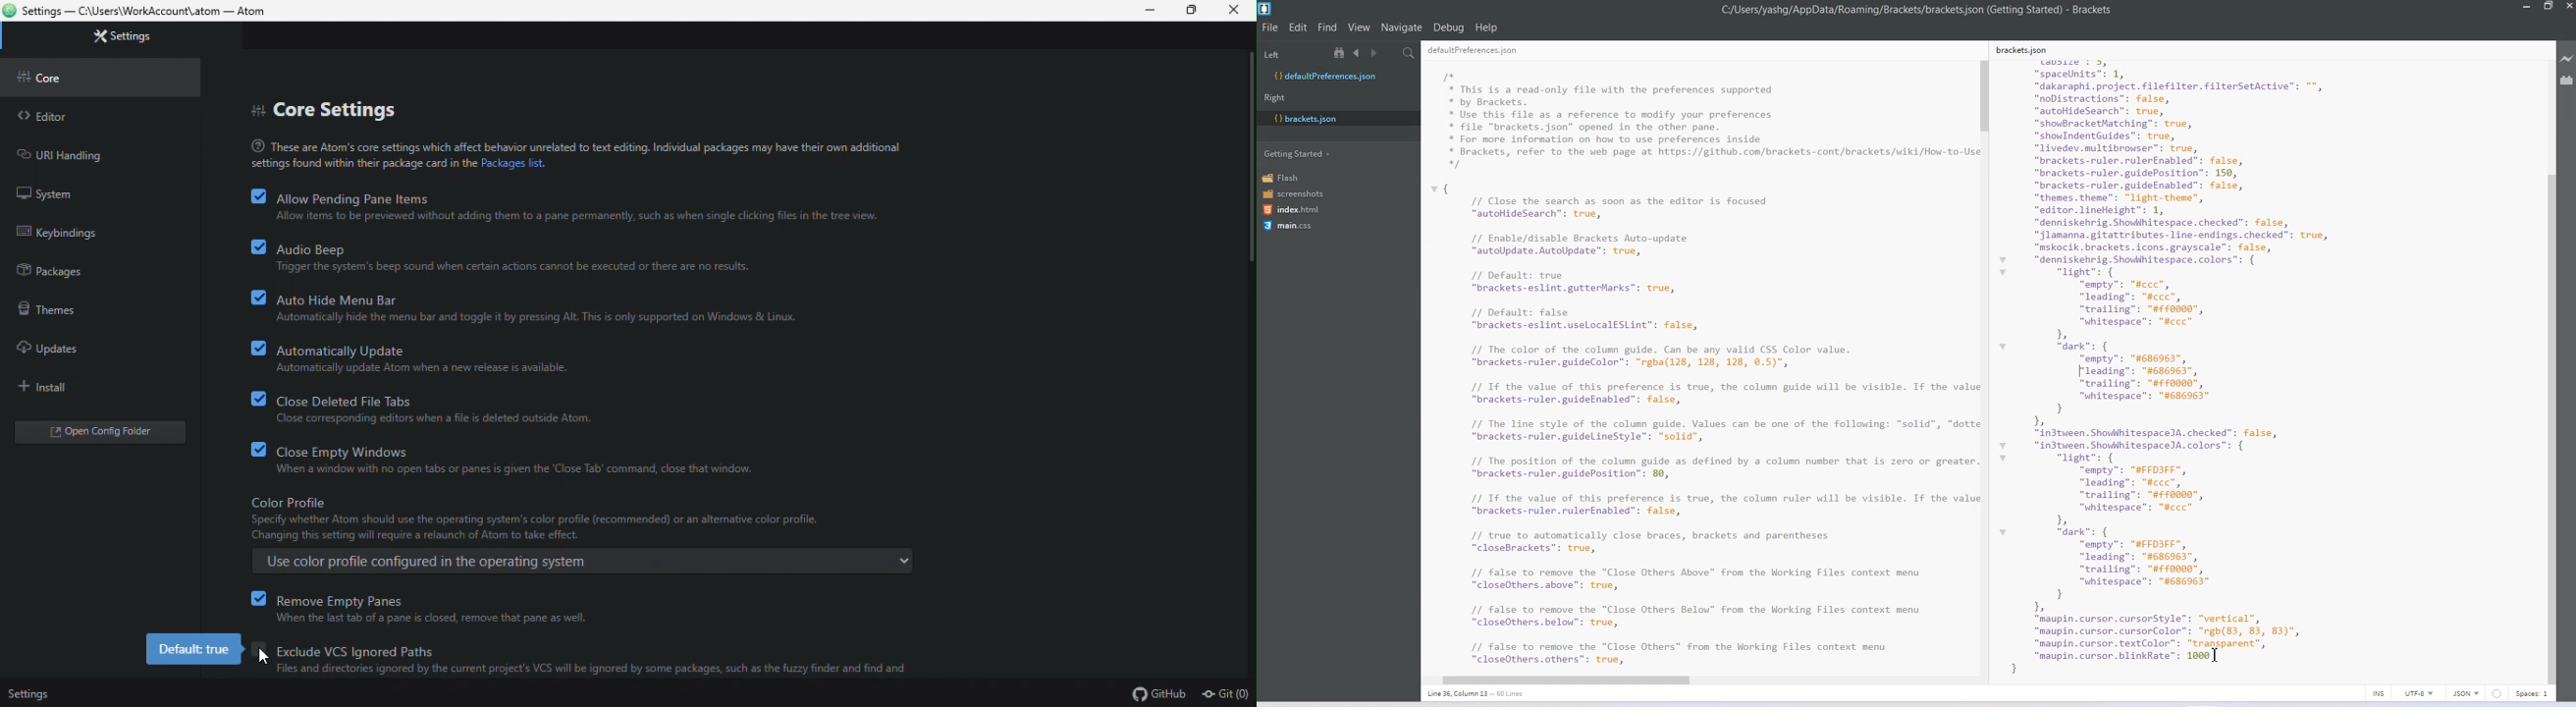 The image size is (2576, 728). Describe the element at coordinates (2568, 59) in the screenshot. I see `Live Preview` at that location.